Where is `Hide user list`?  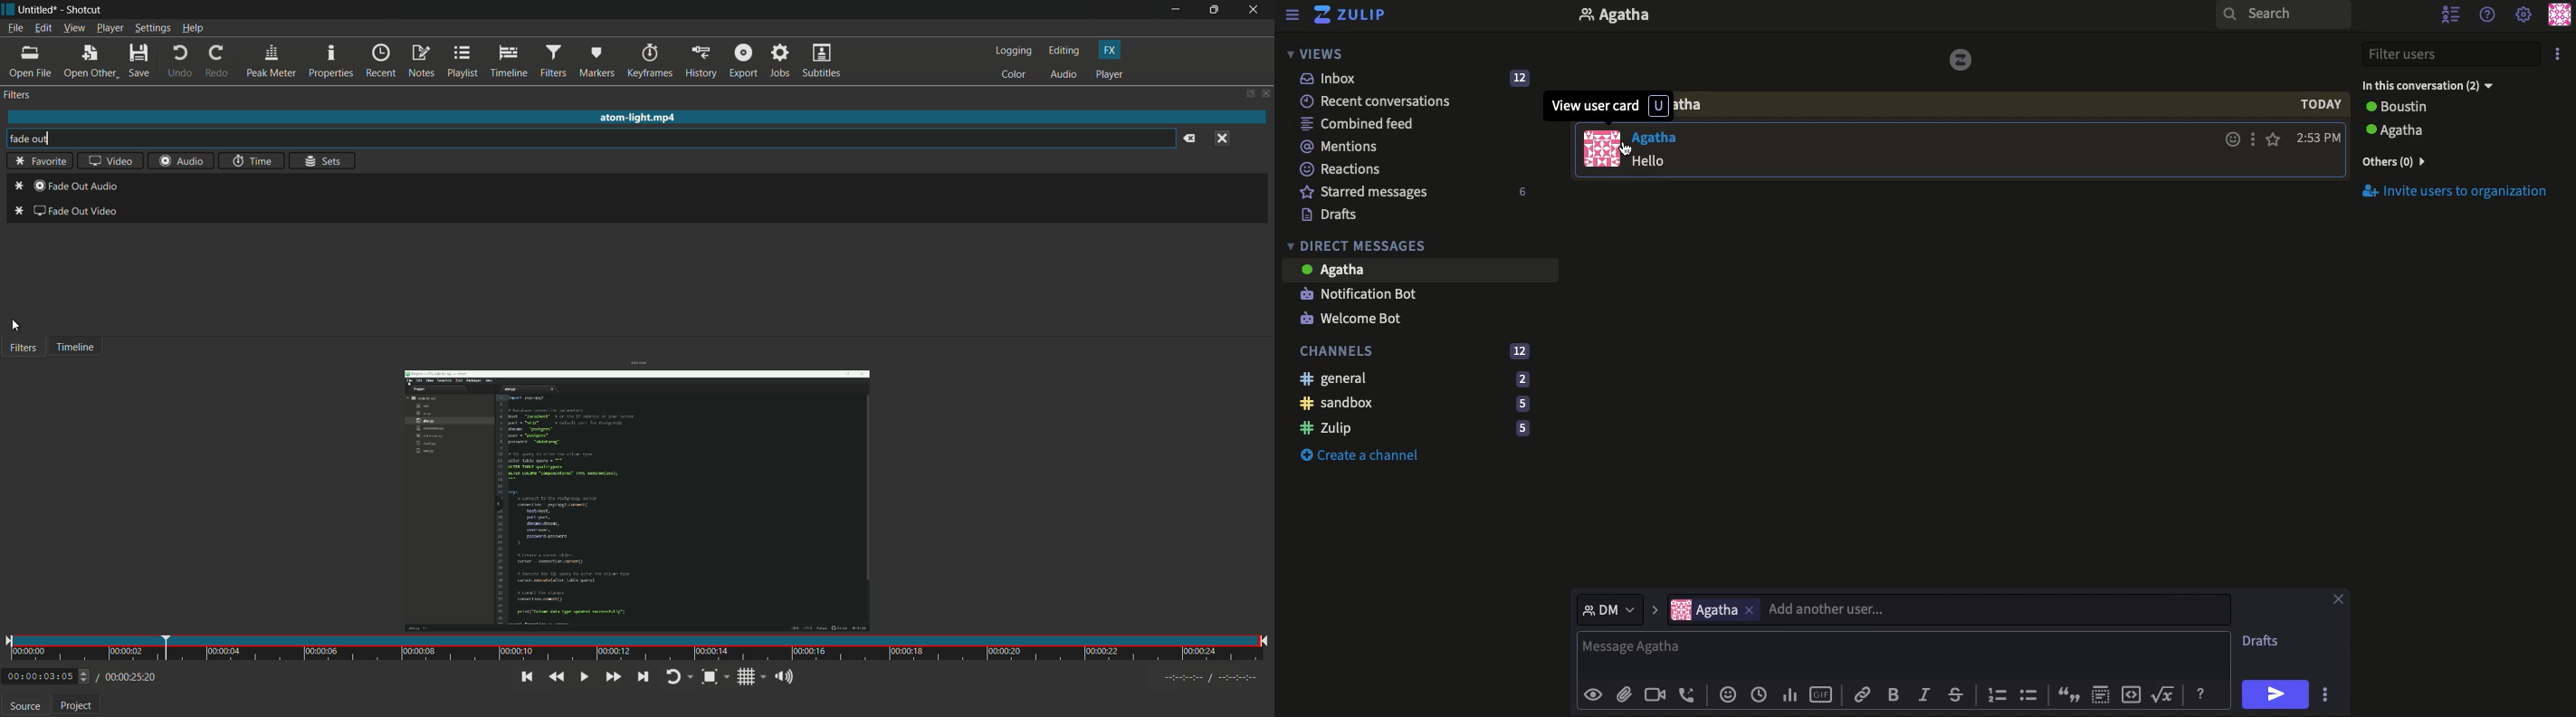 Hide user list is located at coordinates (2450, 15).